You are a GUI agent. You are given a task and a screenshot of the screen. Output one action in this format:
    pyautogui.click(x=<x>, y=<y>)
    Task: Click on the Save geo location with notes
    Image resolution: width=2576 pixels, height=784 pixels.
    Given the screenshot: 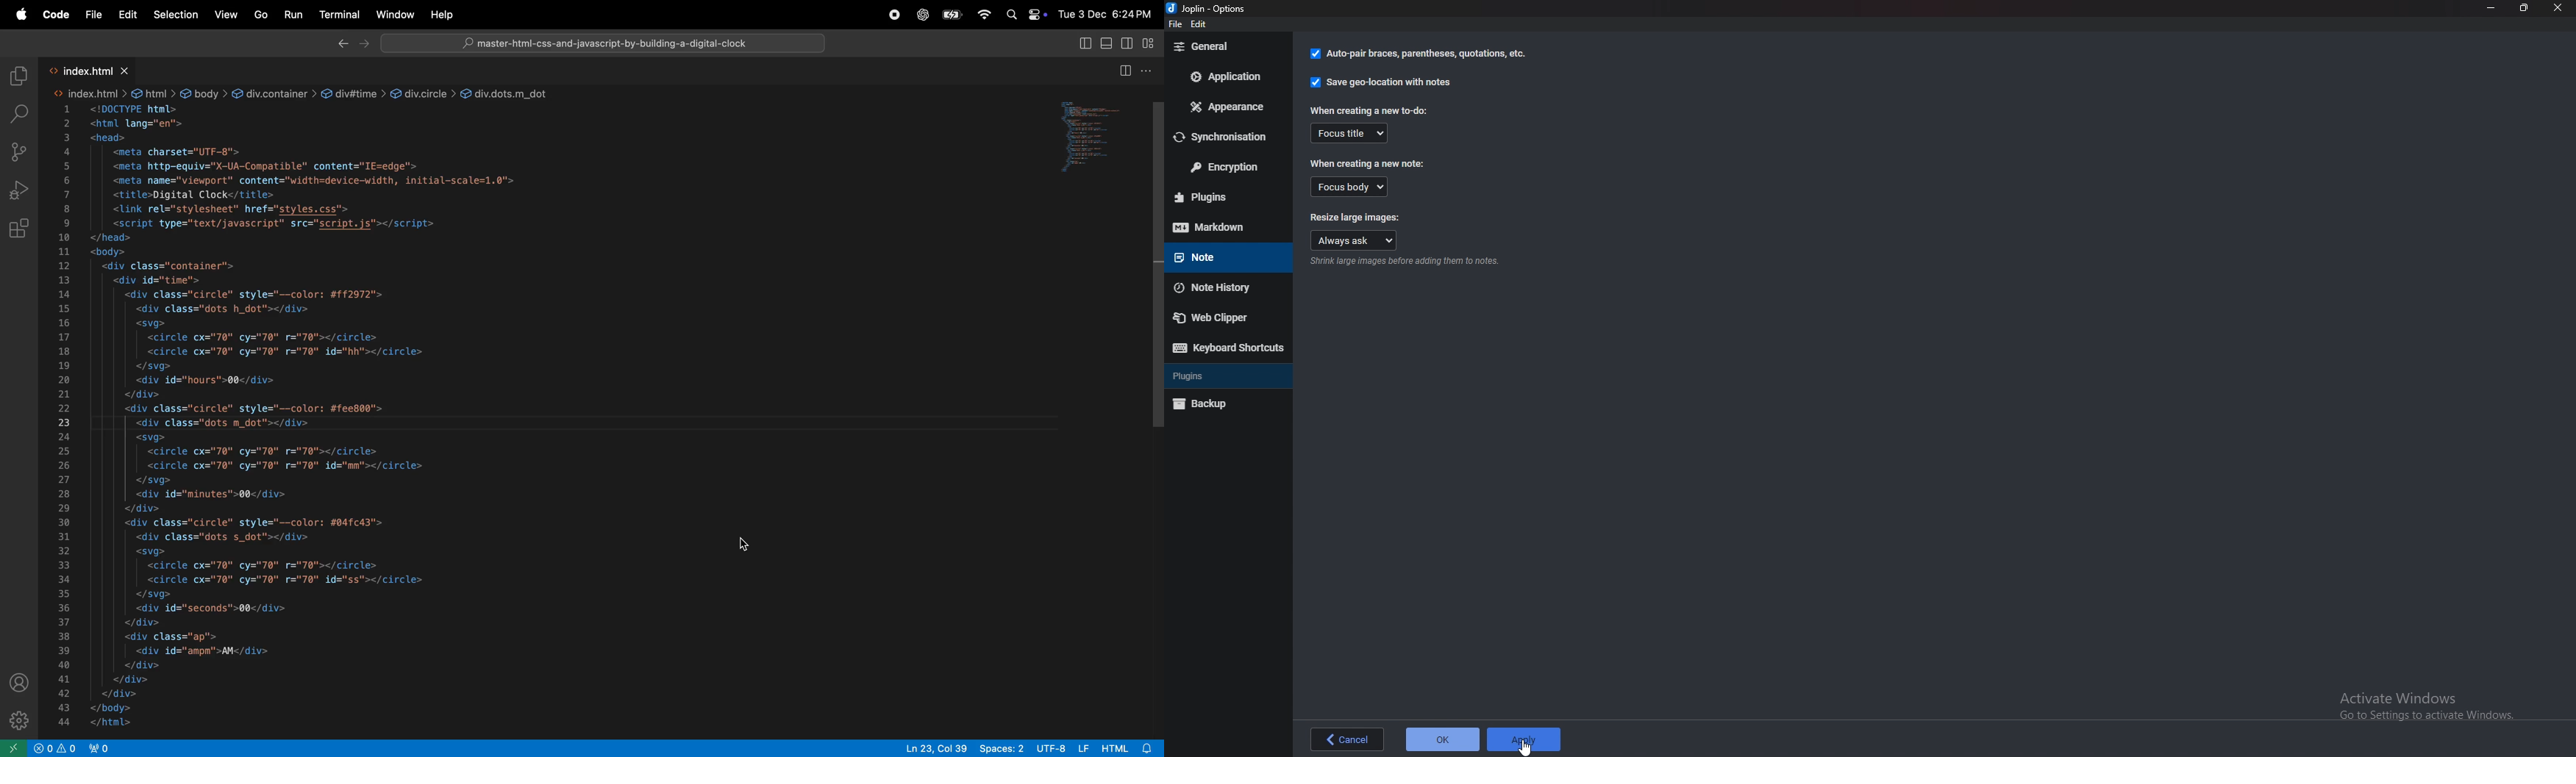 What is the action you would take?
    pyautogui.click(x=1386, y=82)
    